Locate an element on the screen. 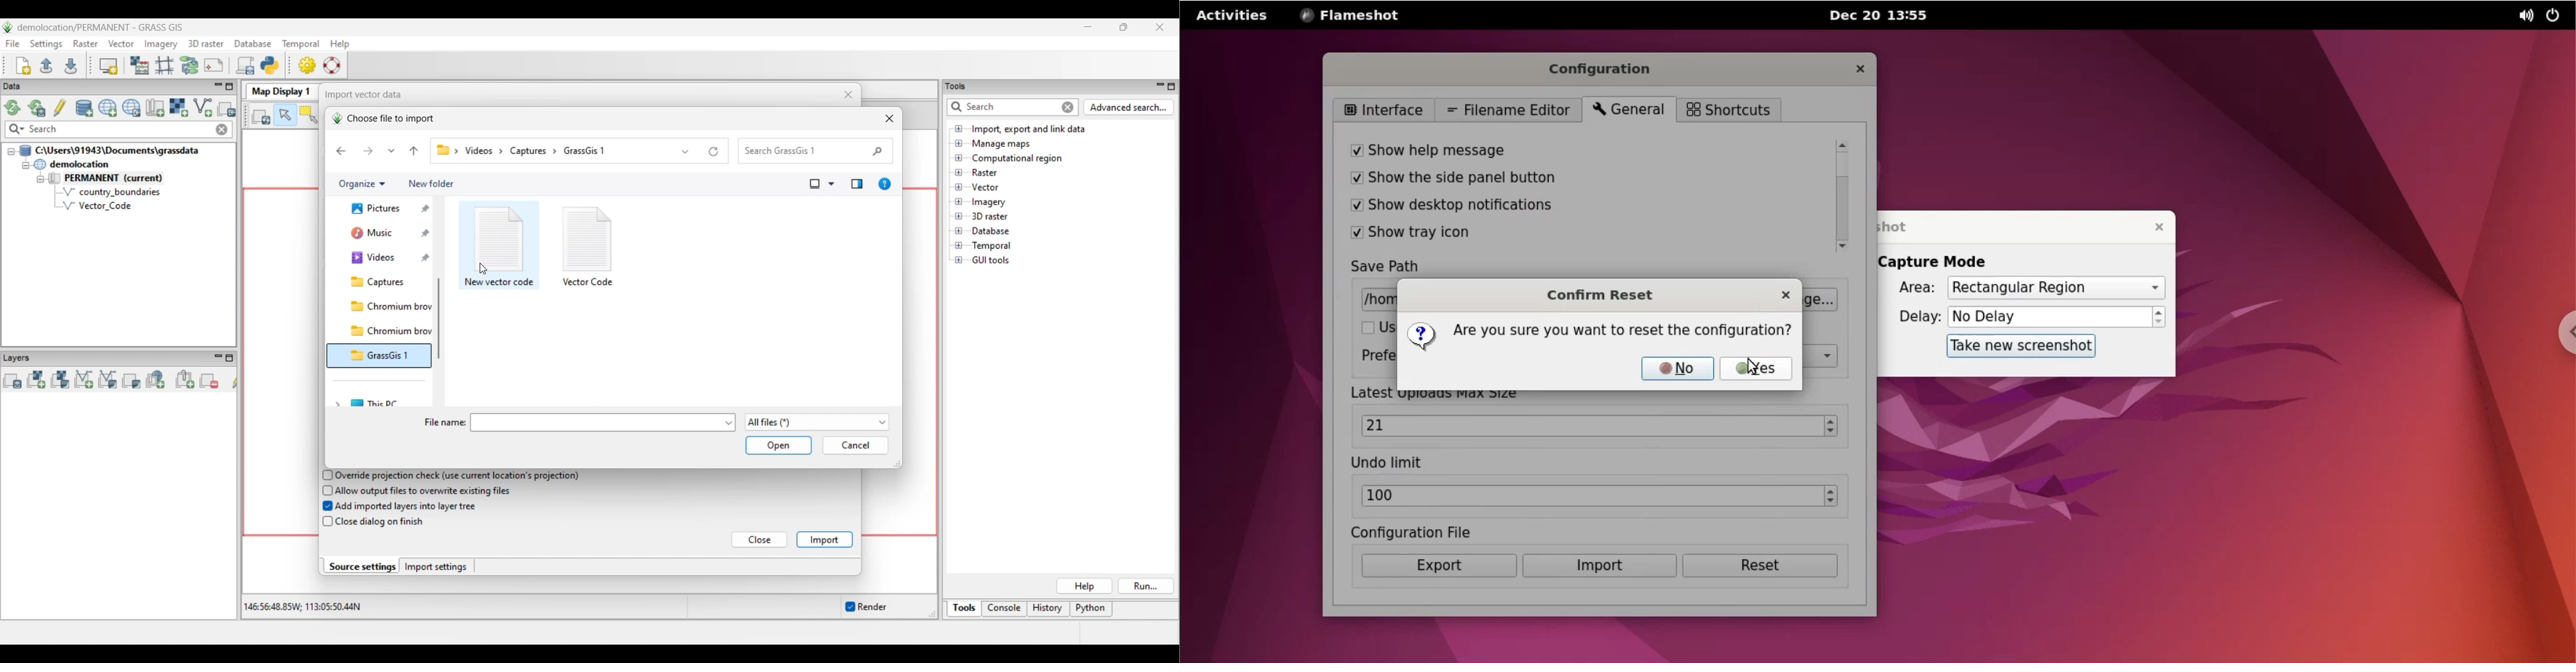 The image size is (2576, 672). export  is located at coordinates (1435, 566).